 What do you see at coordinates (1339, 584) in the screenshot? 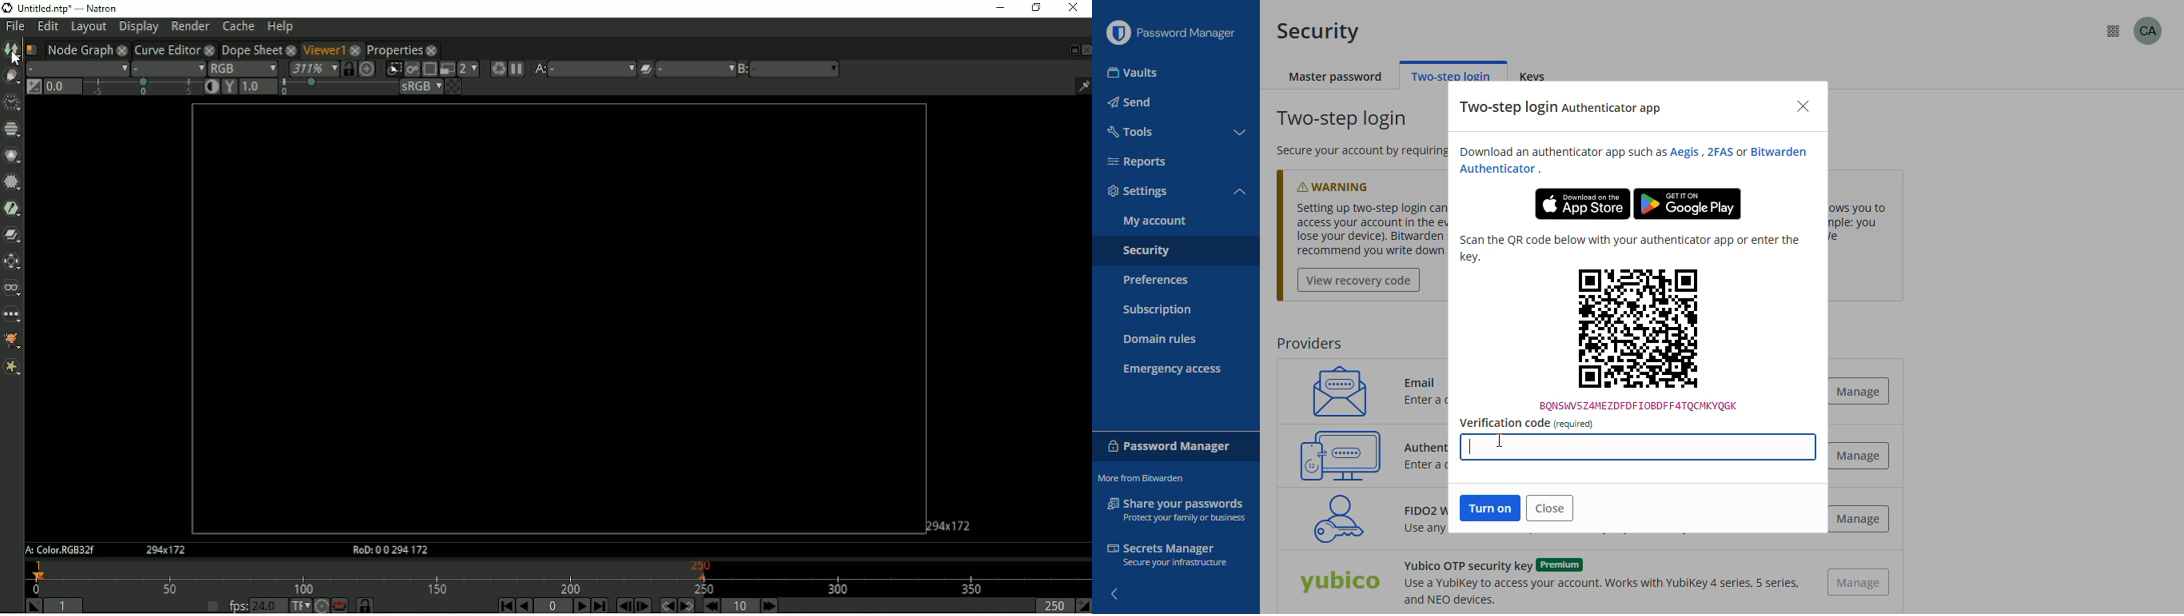
I see `Yubico OTP security key (Premium)` at bounding box center [1339, 584].